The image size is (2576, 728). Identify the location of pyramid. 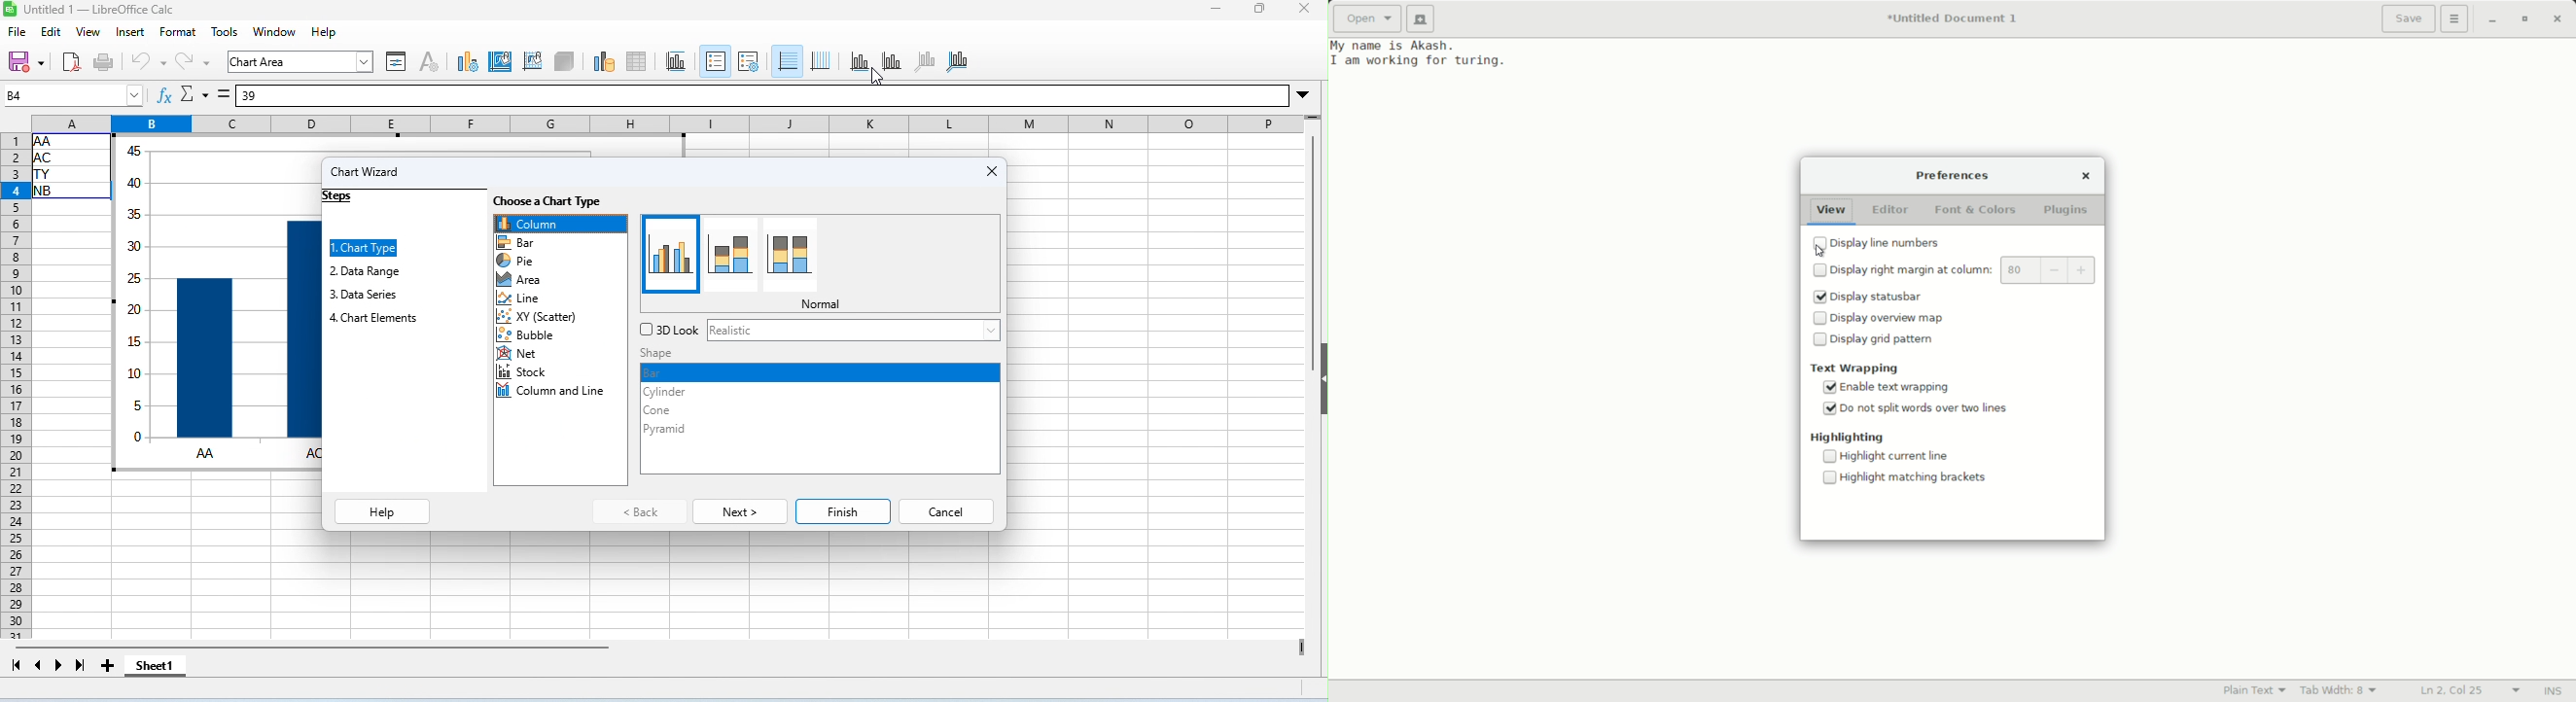
(664, 432).